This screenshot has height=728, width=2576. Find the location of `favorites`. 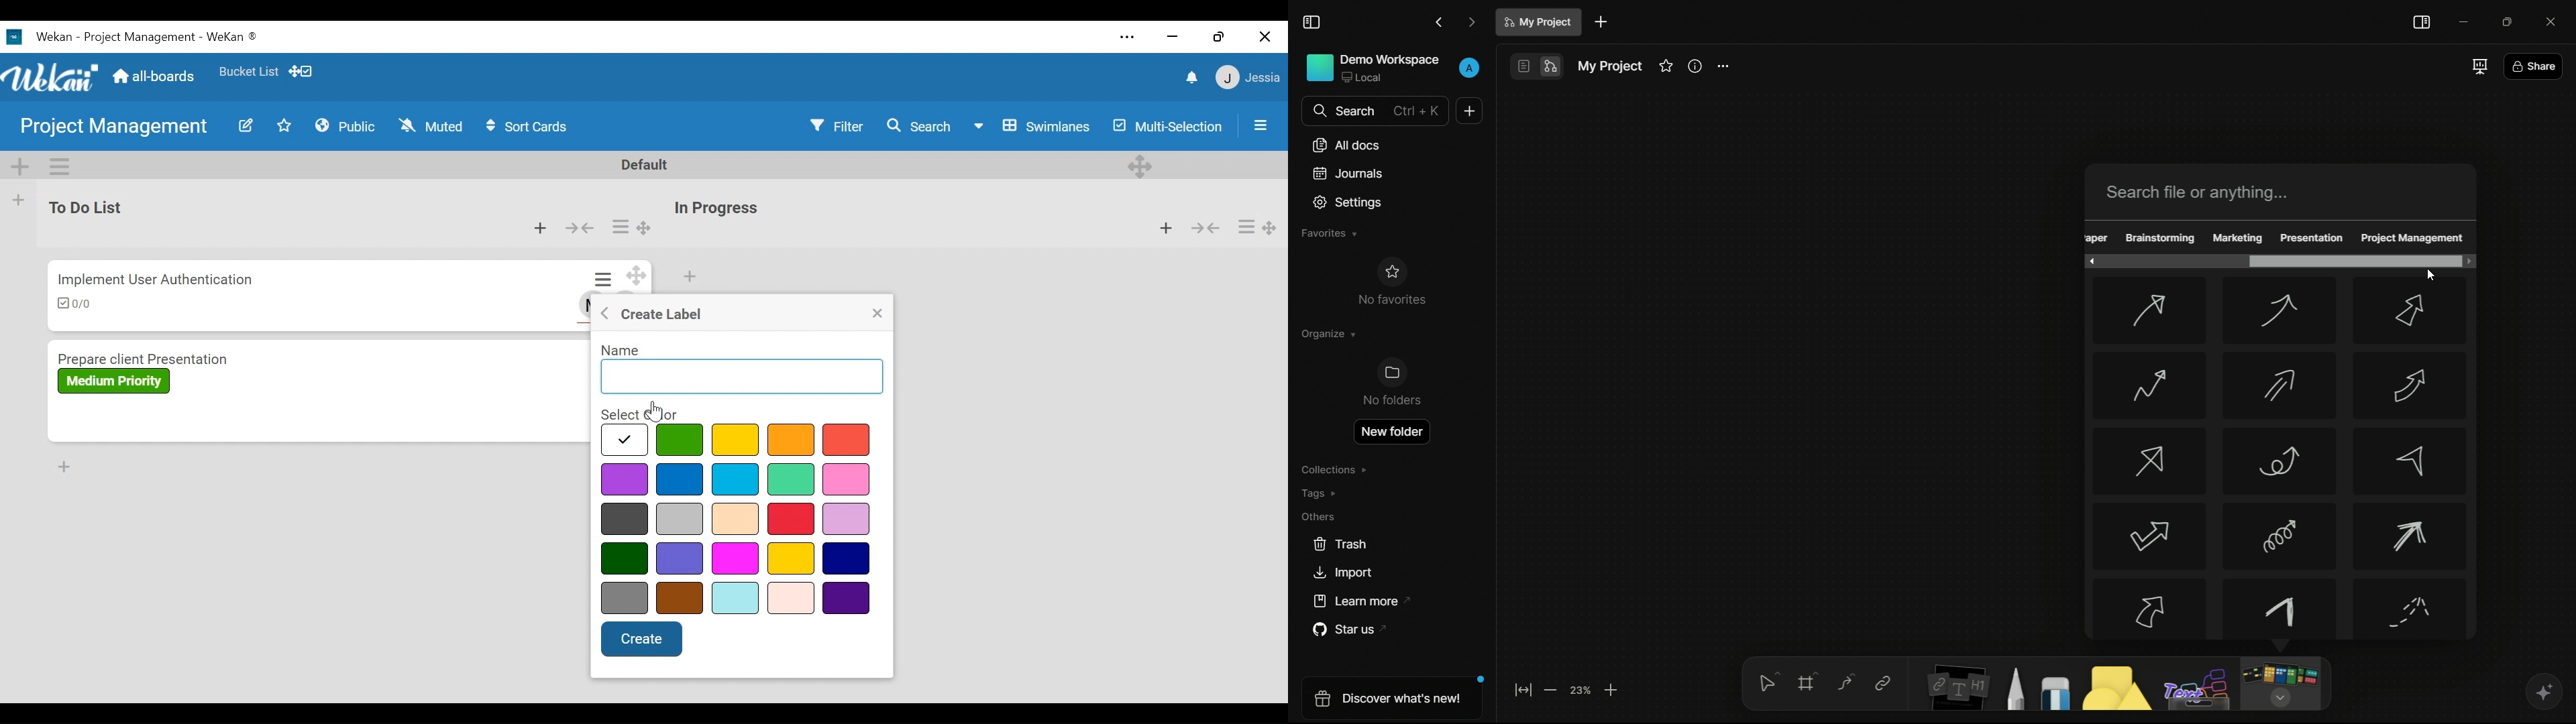

favorites is located at coordinates (1328, 233).